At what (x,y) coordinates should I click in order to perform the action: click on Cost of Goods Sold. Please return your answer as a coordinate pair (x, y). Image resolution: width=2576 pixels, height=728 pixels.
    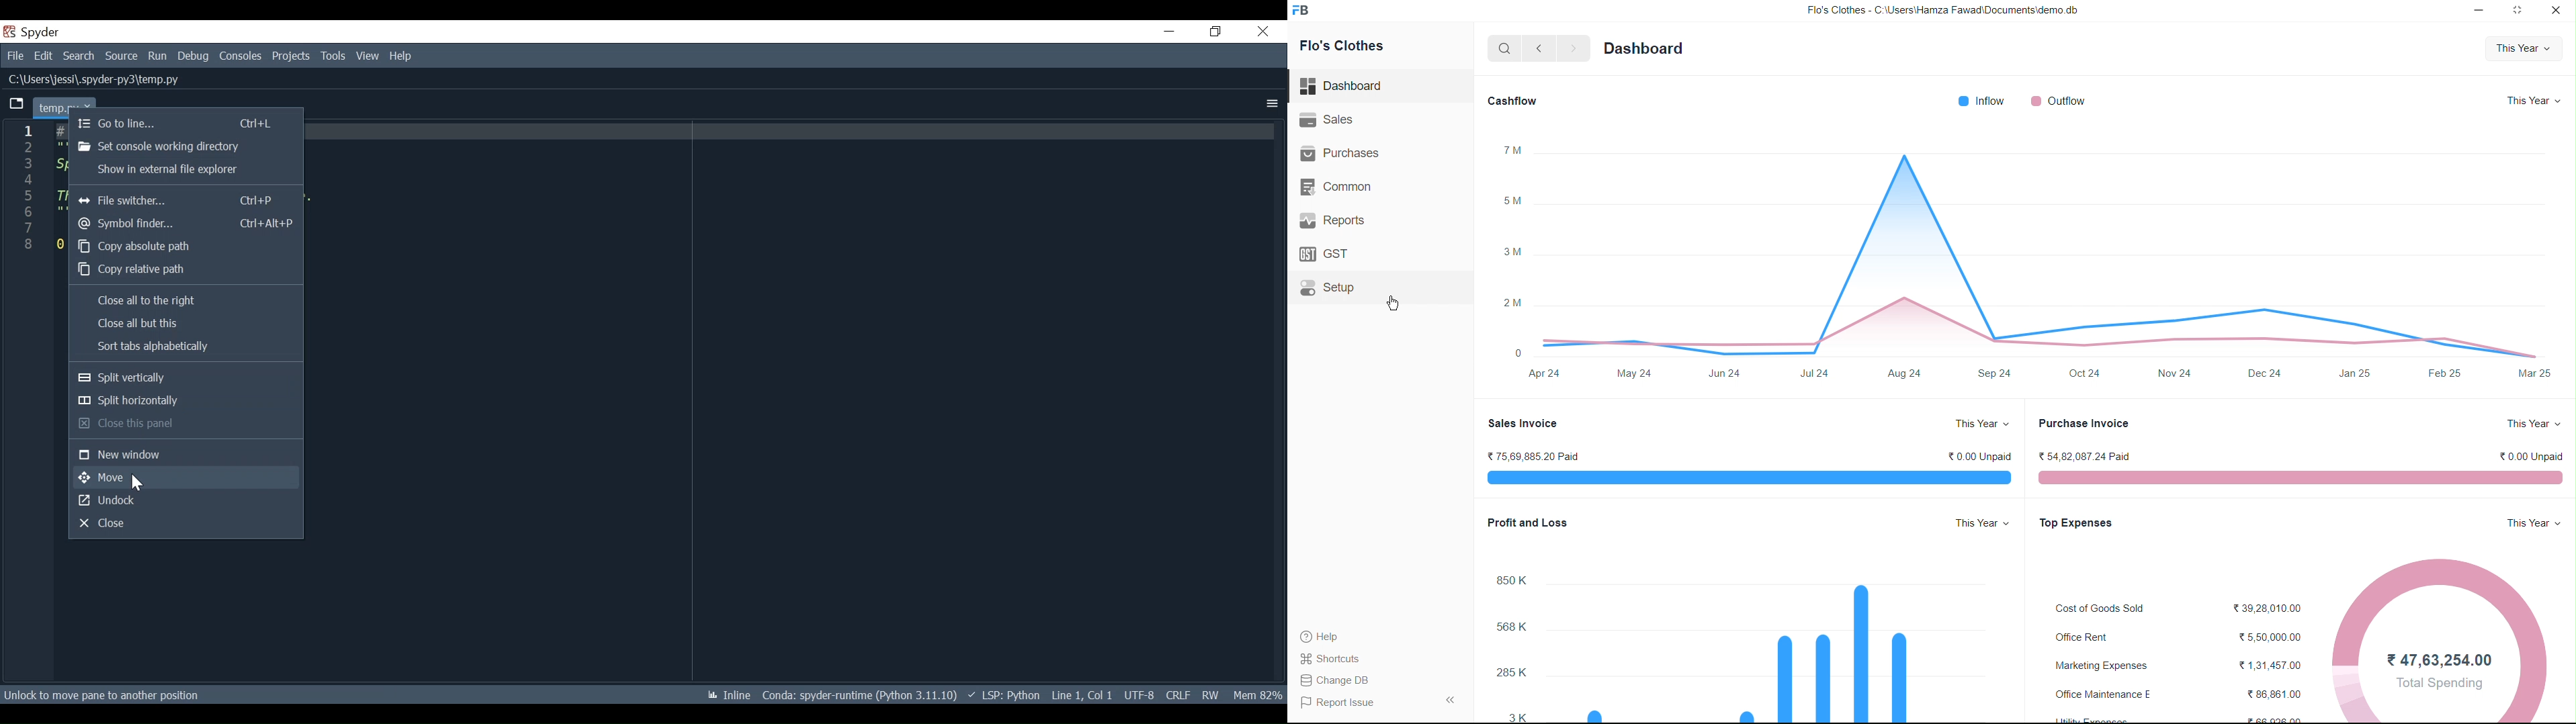
    Looking at the image, I should click on (2098, 606).